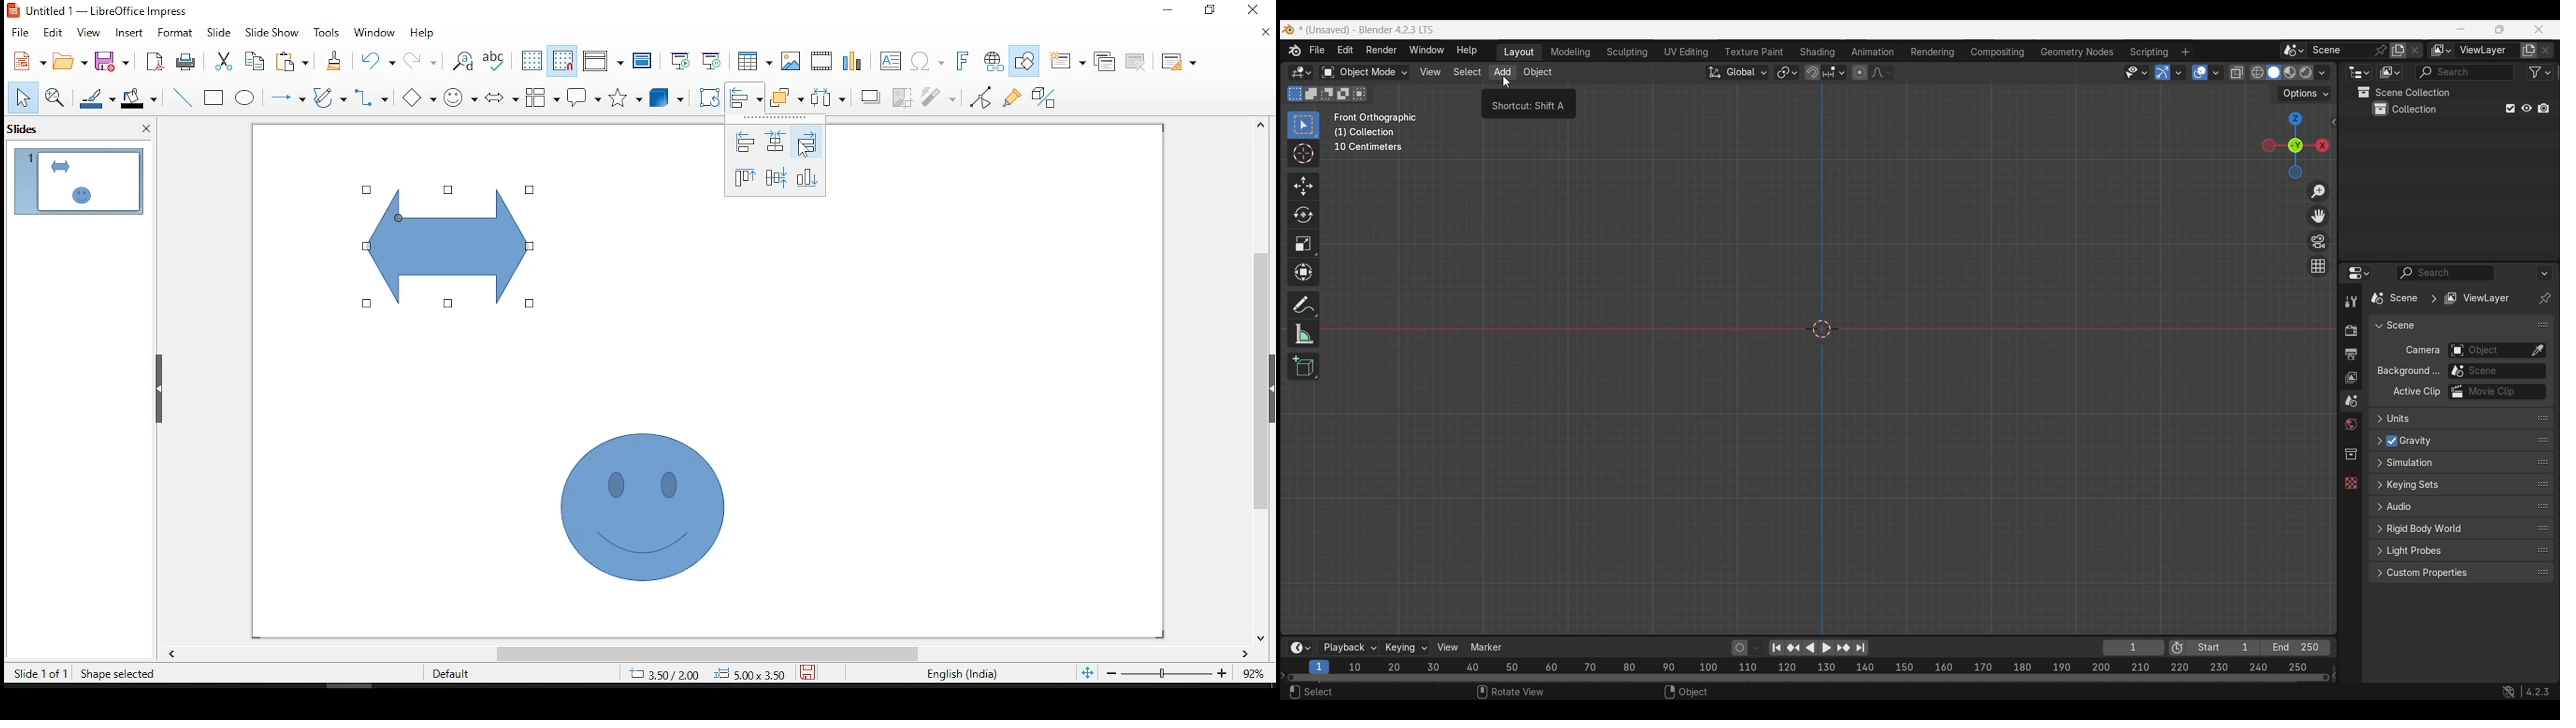 The image size is (2576, 728). Describe the element at coordinates (451, 242) in the screenshot. I see `shape (selected)` at that location.